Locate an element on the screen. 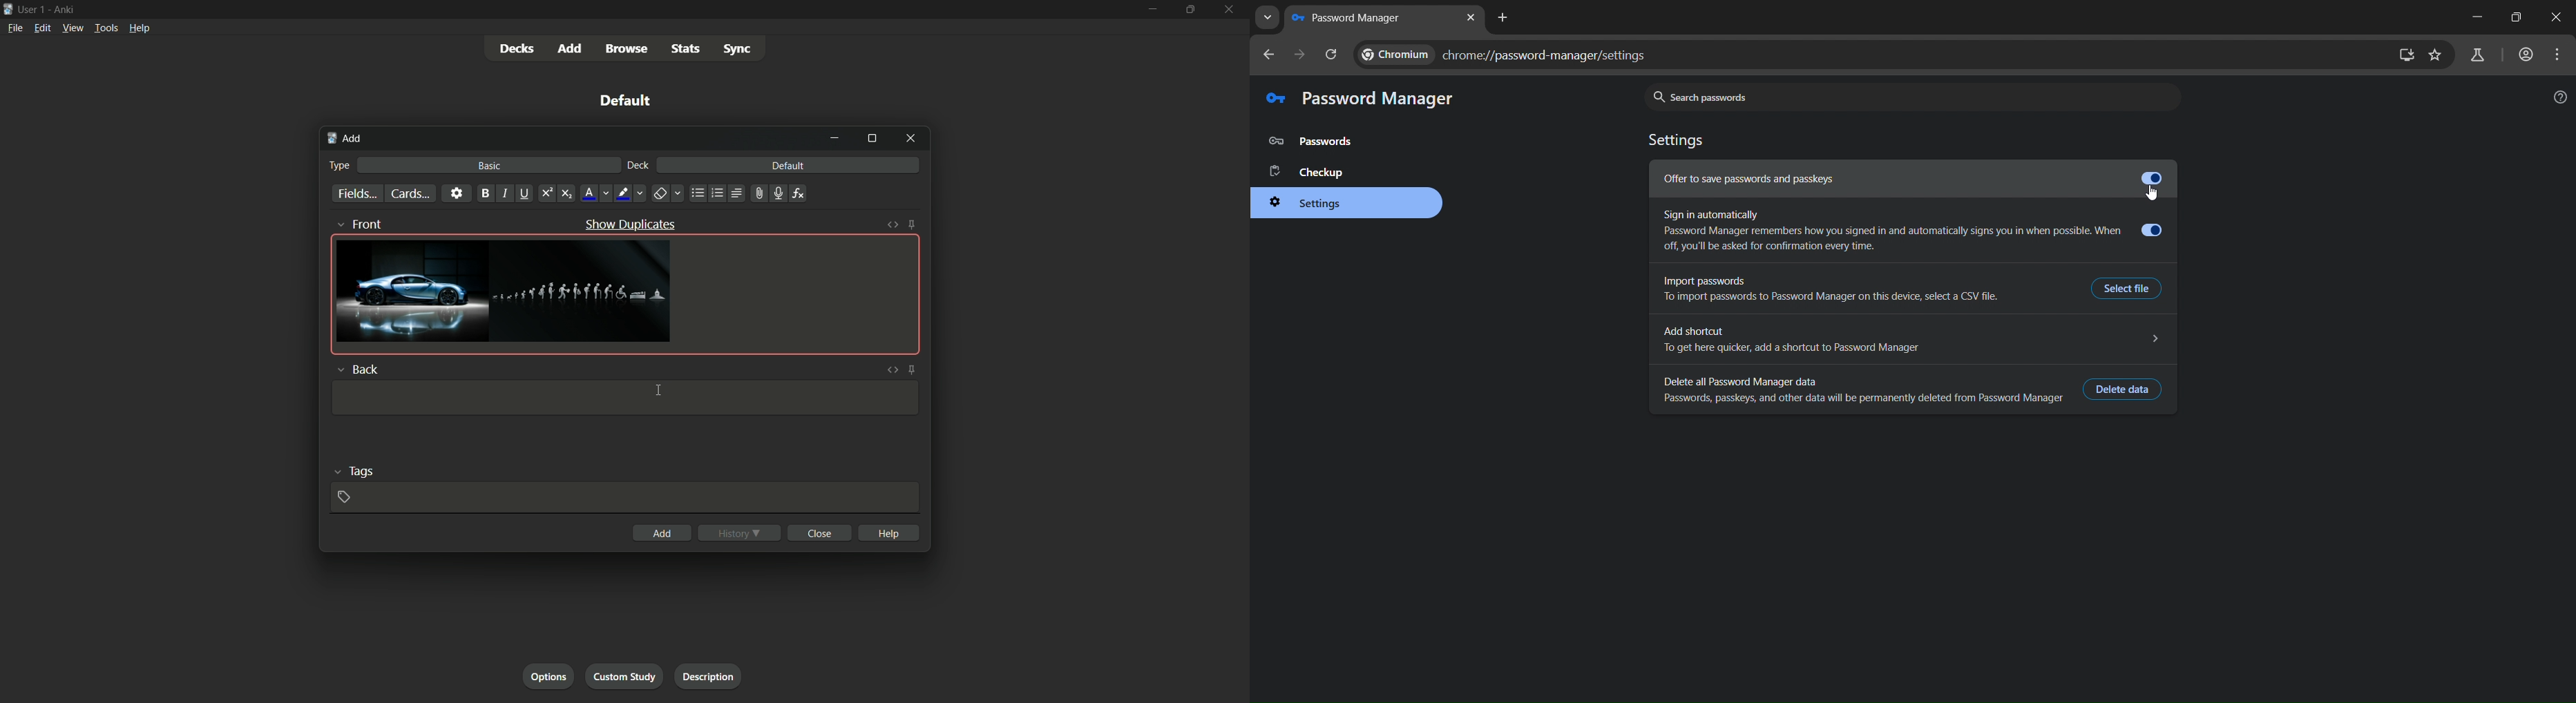  settings is located at coordinates (456, 193).